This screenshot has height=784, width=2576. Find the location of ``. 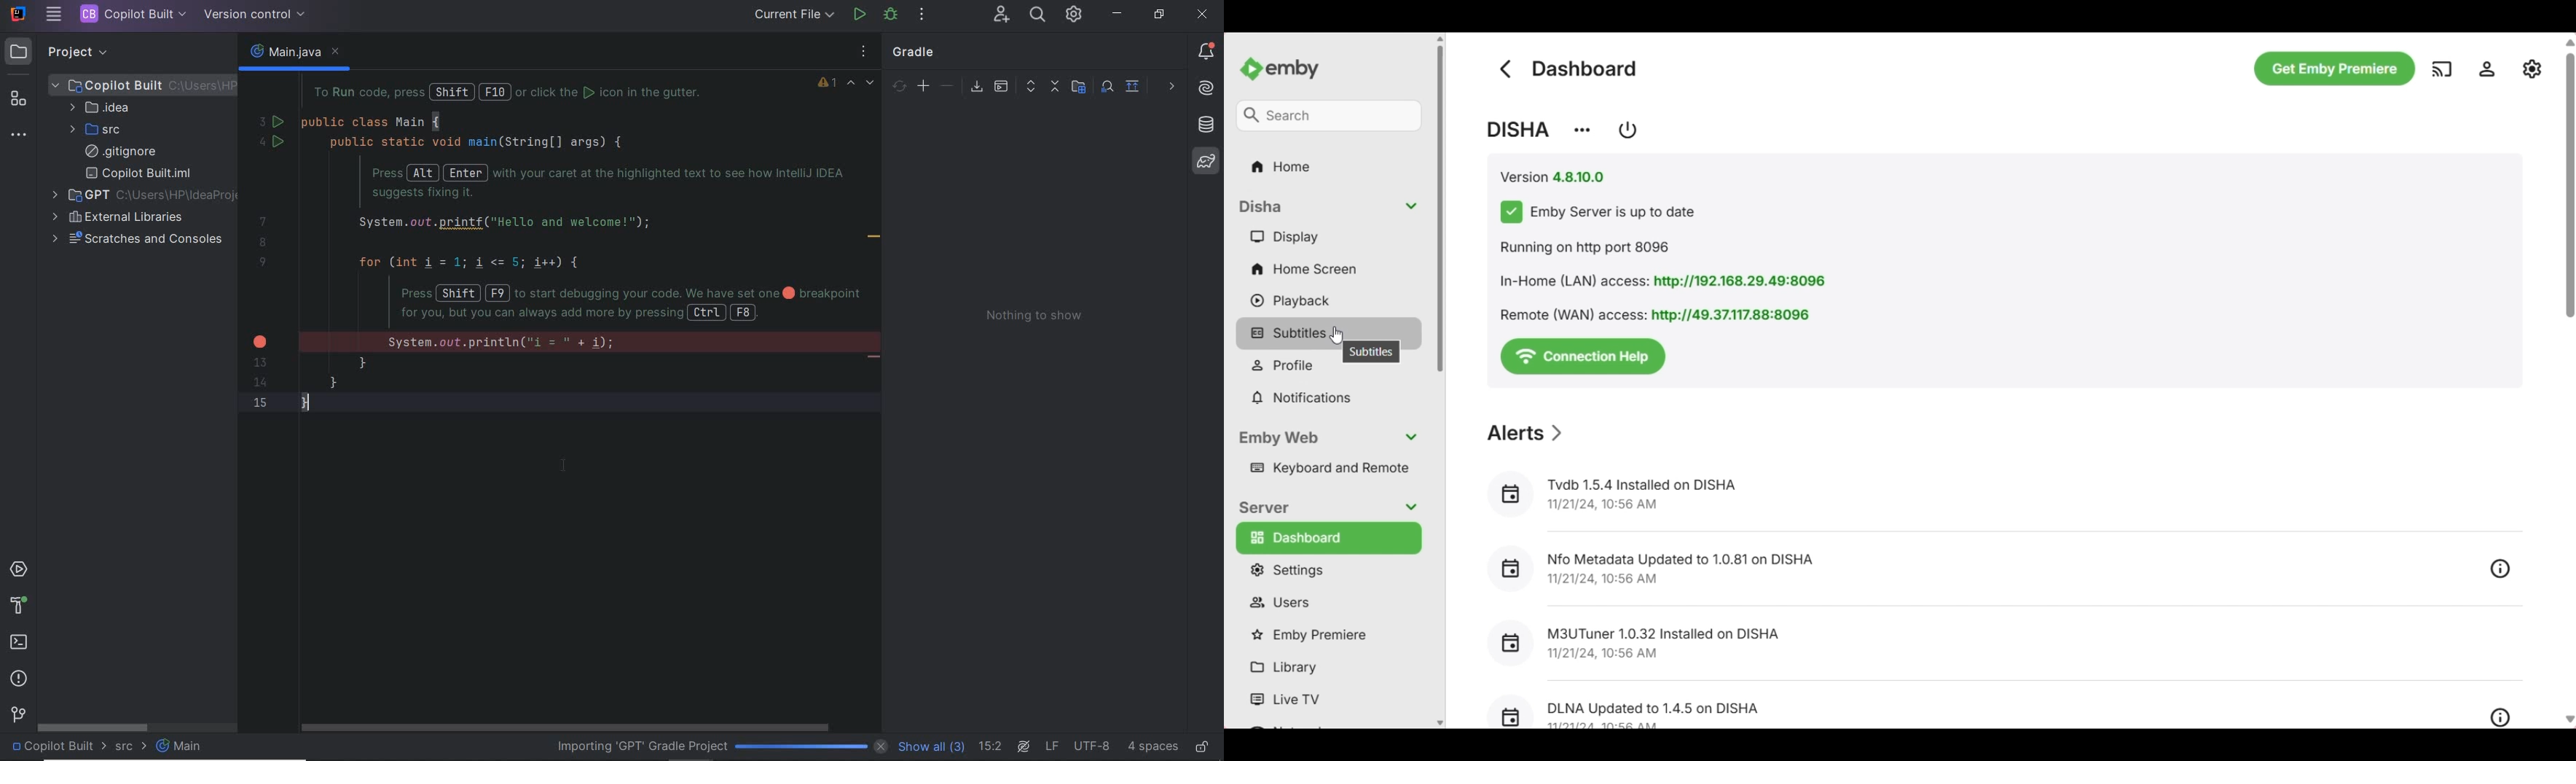

 is located at coordinates (1941, 645).